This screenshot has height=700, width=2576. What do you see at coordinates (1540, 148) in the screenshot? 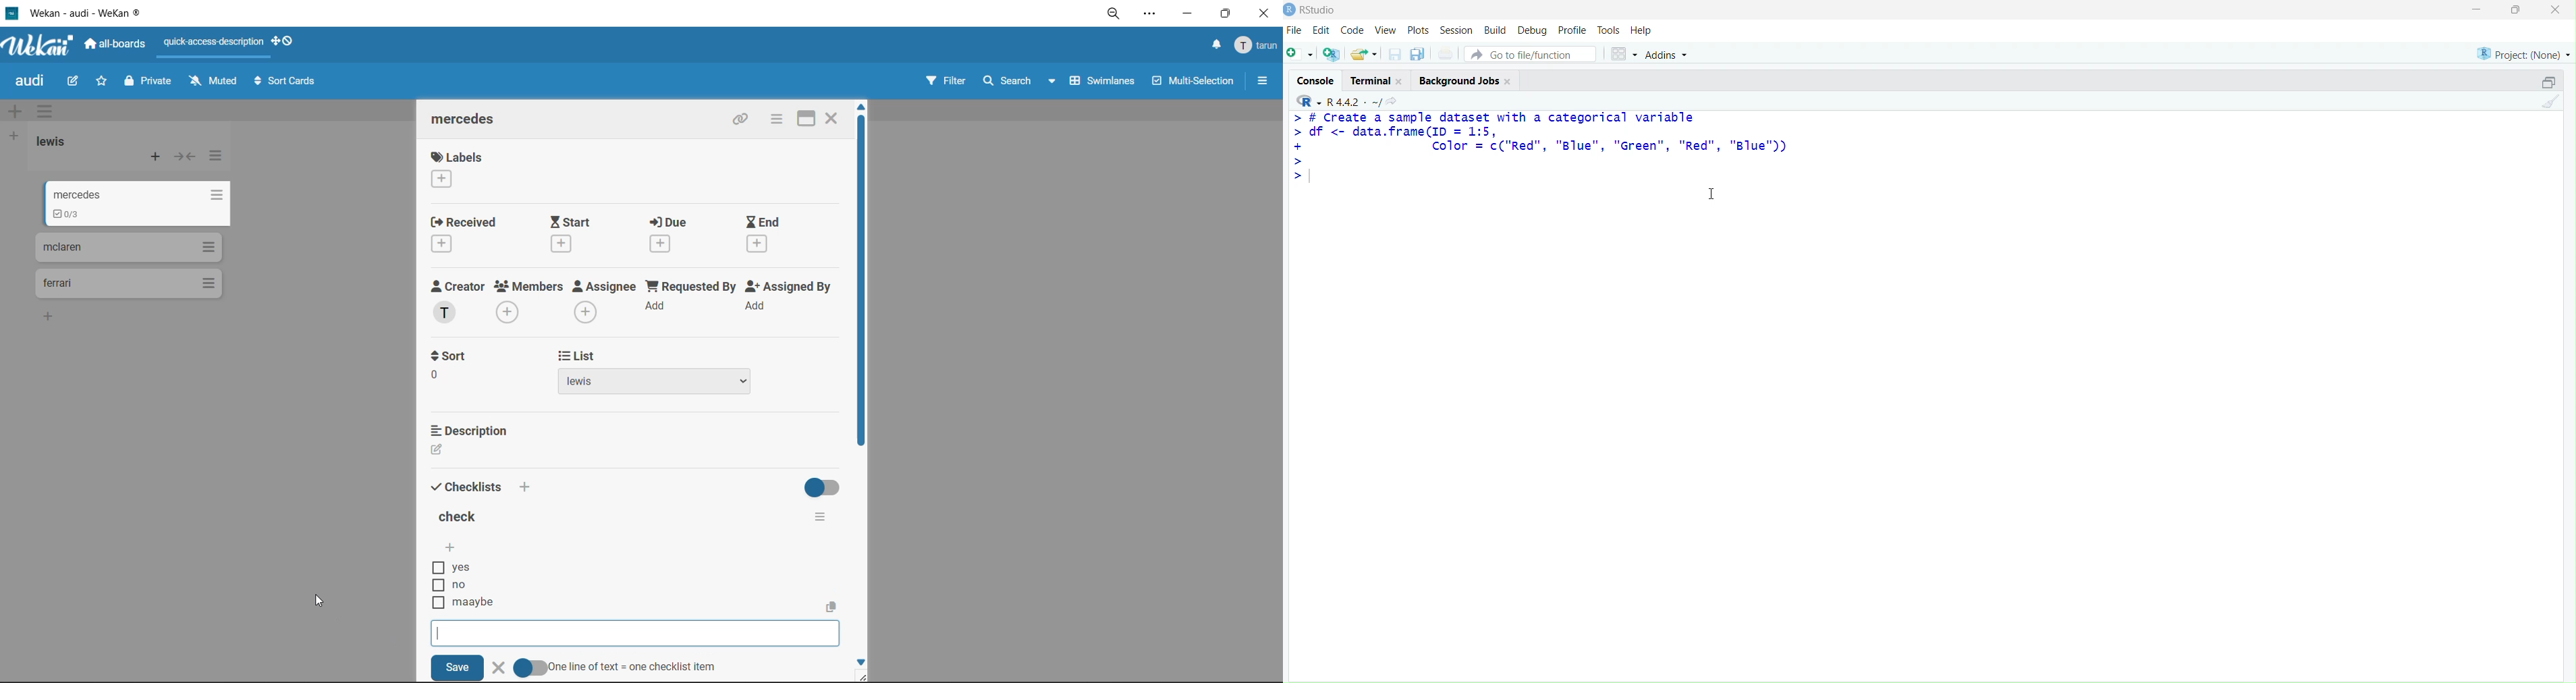
I see `> # Create a sample dataset with a categorical variable

> df <- data.frame(ID = 1:5,

+ color = c("Red", "Blue", "Green", "Red", "Blue"))
>

>` at bounding box center [1540, 148].